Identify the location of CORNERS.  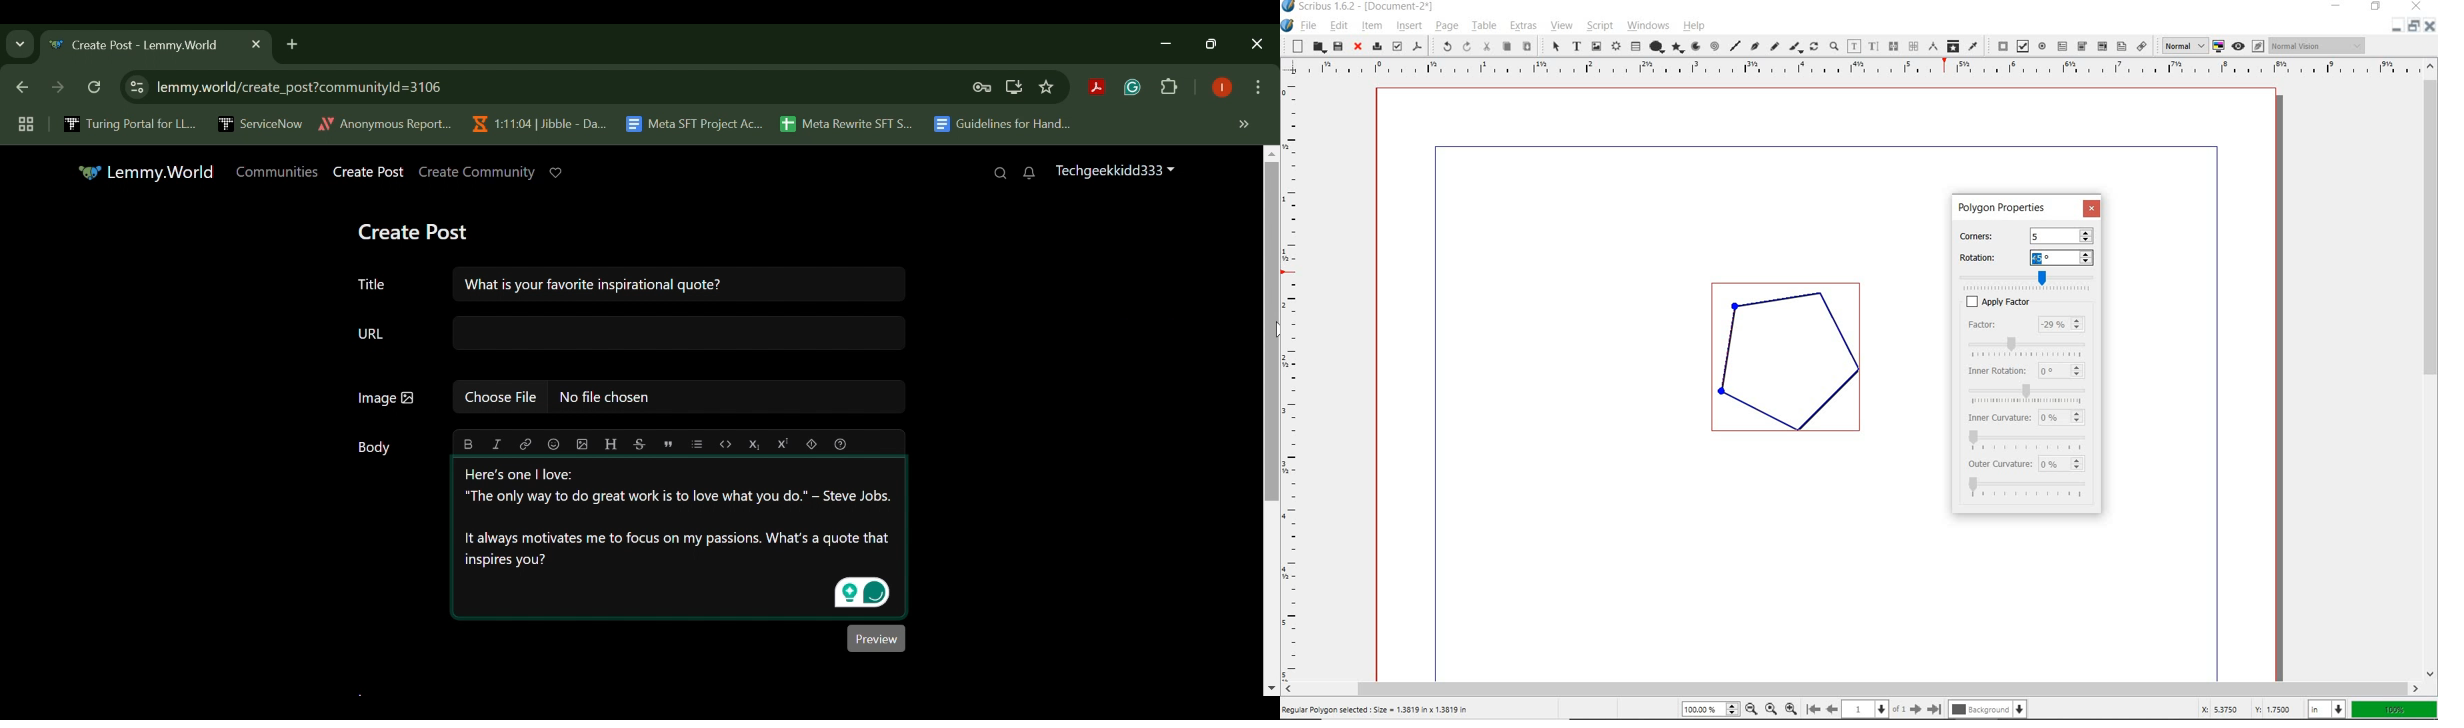
(1987, 234).